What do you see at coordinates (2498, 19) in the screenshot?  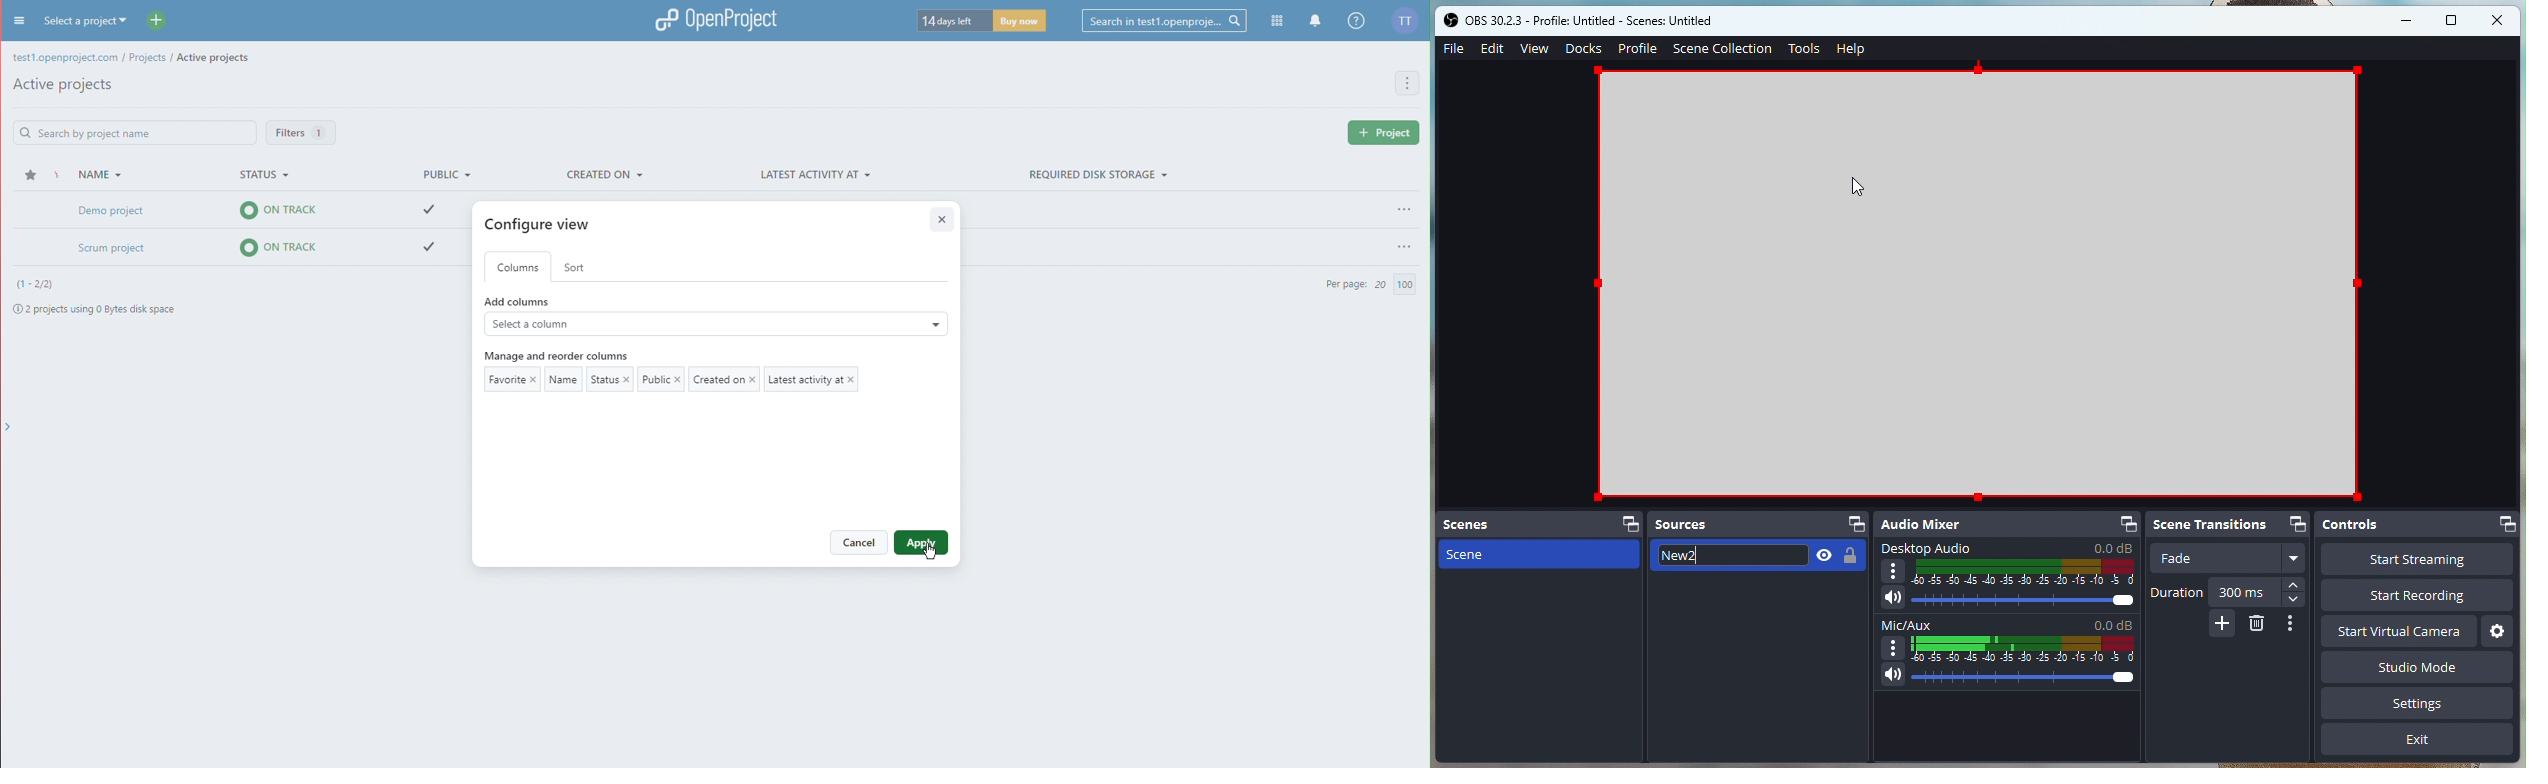 I see `close` at bounding box center [2498, 19].